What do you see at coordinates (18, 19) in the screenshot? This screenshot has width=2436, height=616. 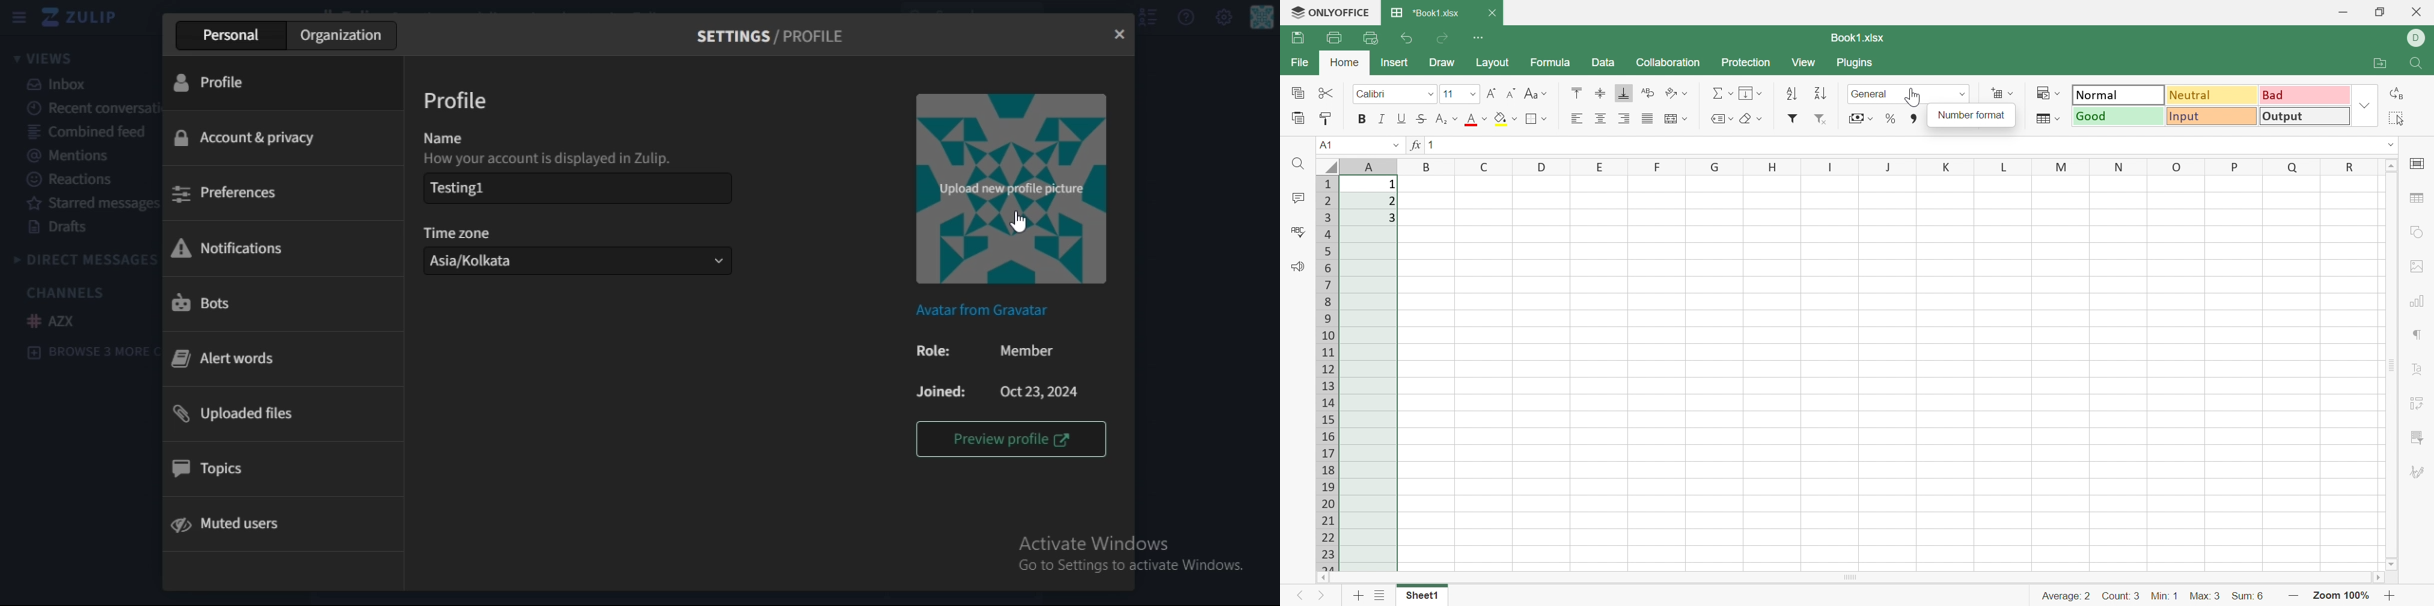 I see `hamburger` at bounding box center [18, 19].